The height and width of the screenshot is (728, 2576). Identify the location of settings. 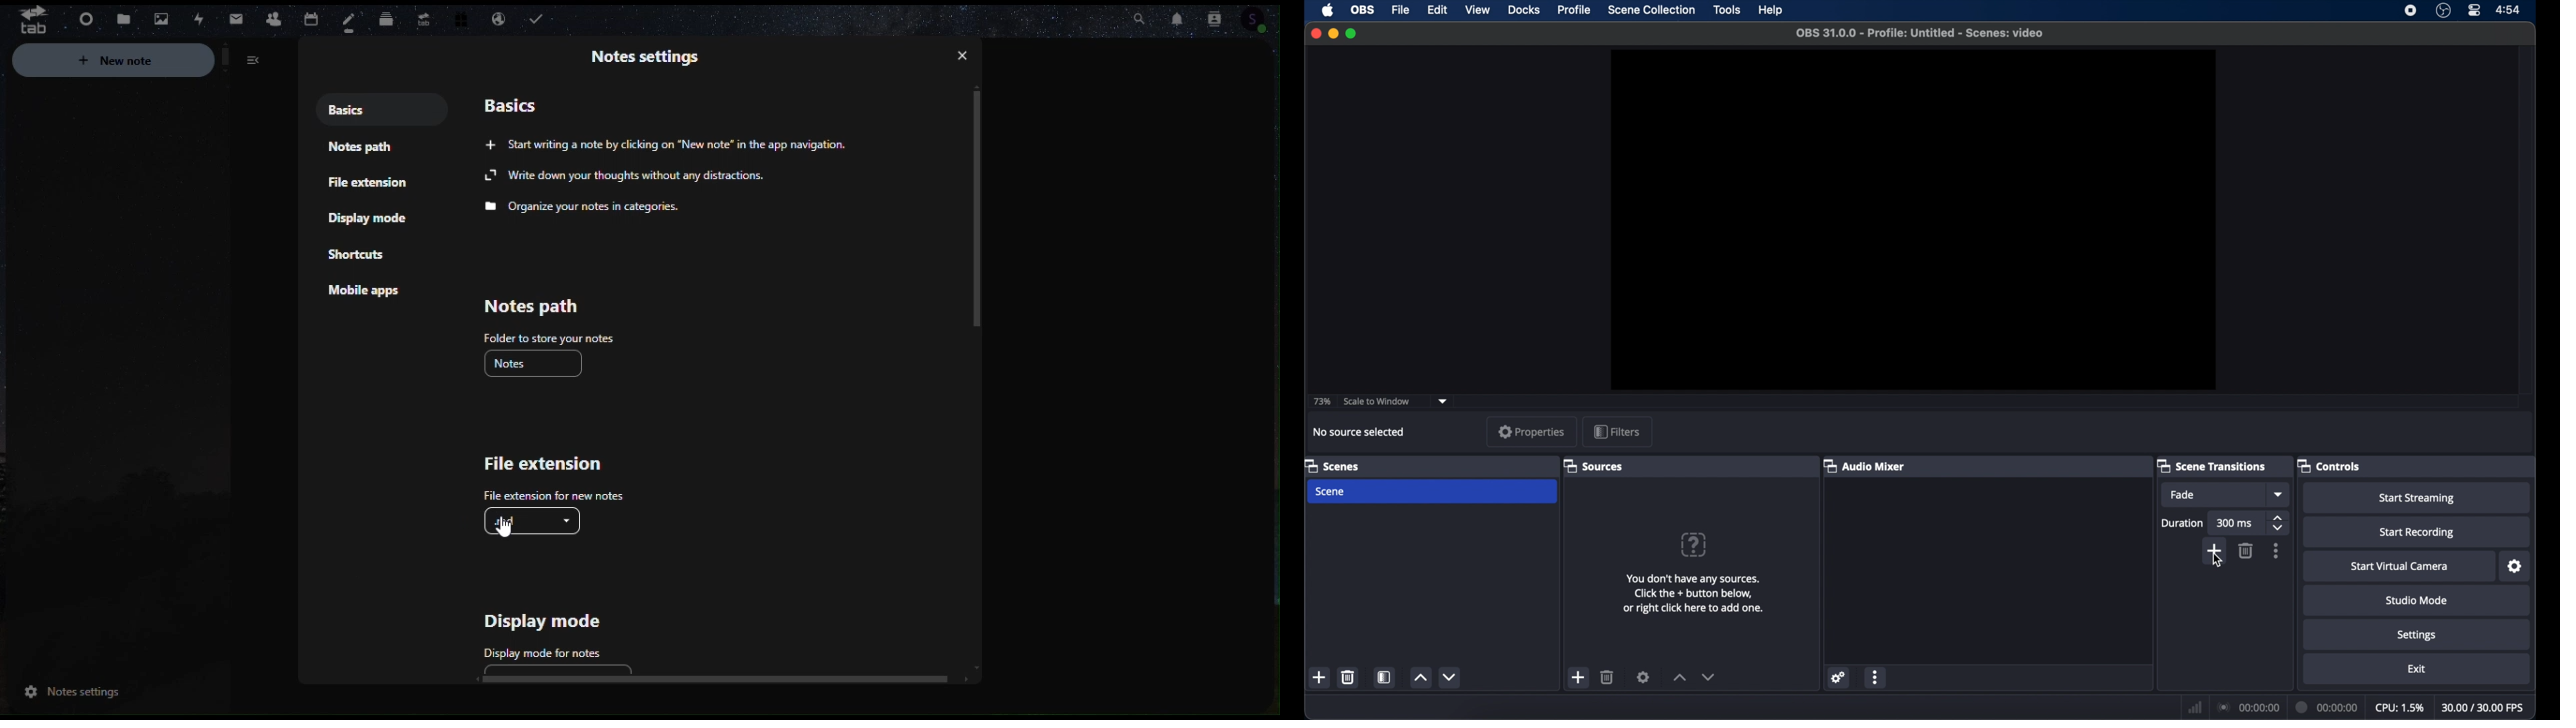
(1643, 677).